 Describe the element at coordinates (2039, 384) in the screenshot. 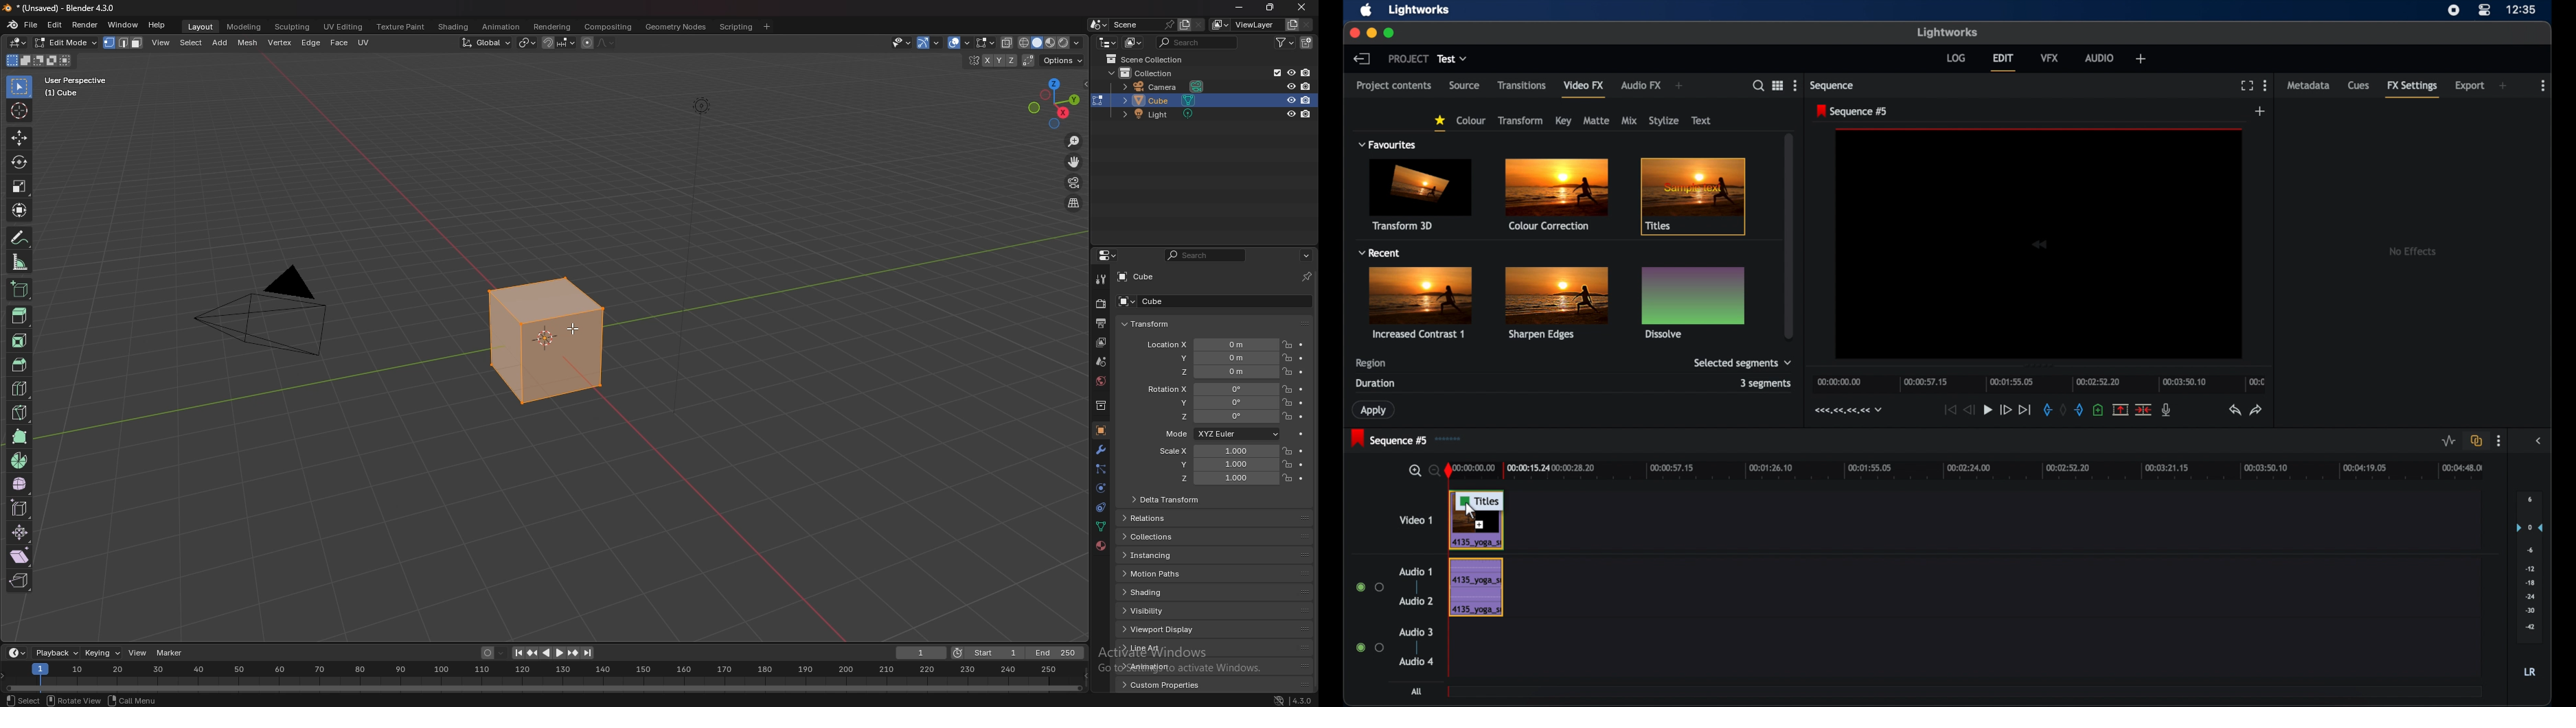

I see `timeline scale` at that location.